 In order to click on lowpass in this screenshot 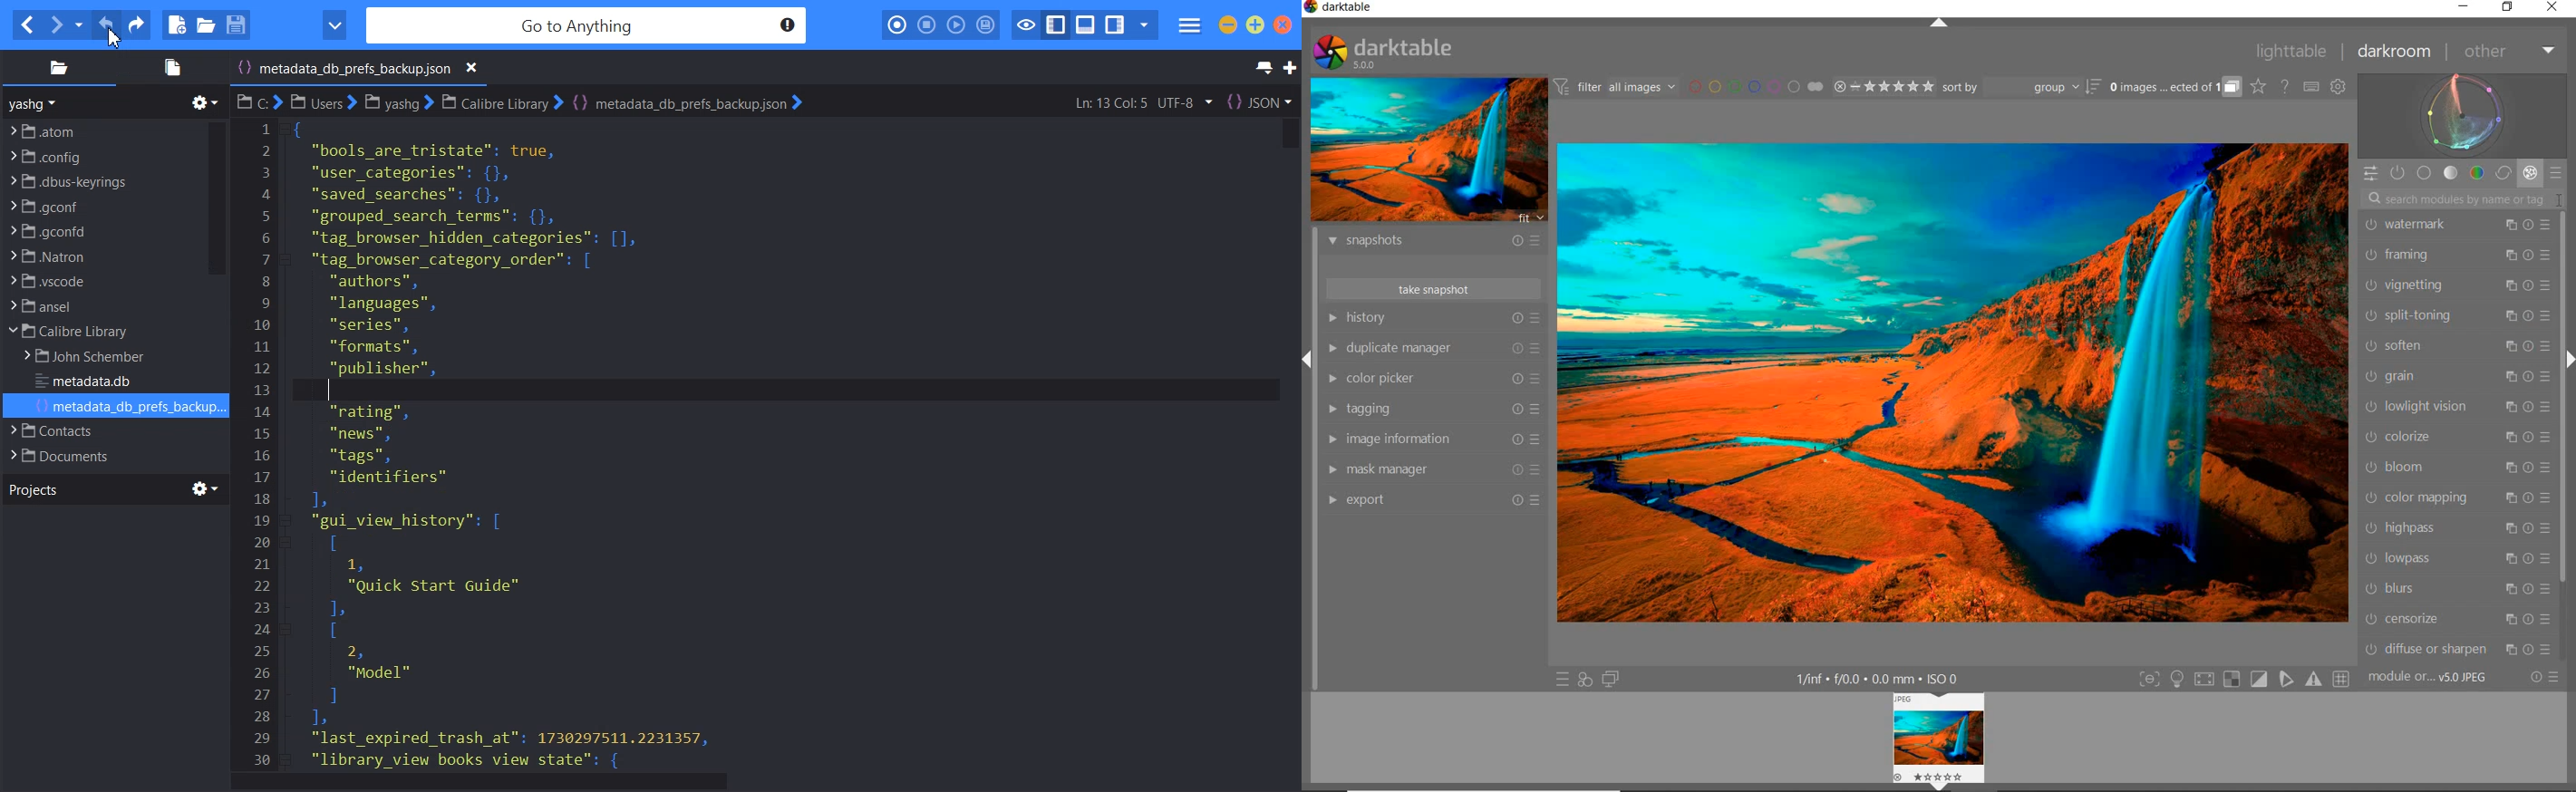, I will do `click(2457, 560)`.